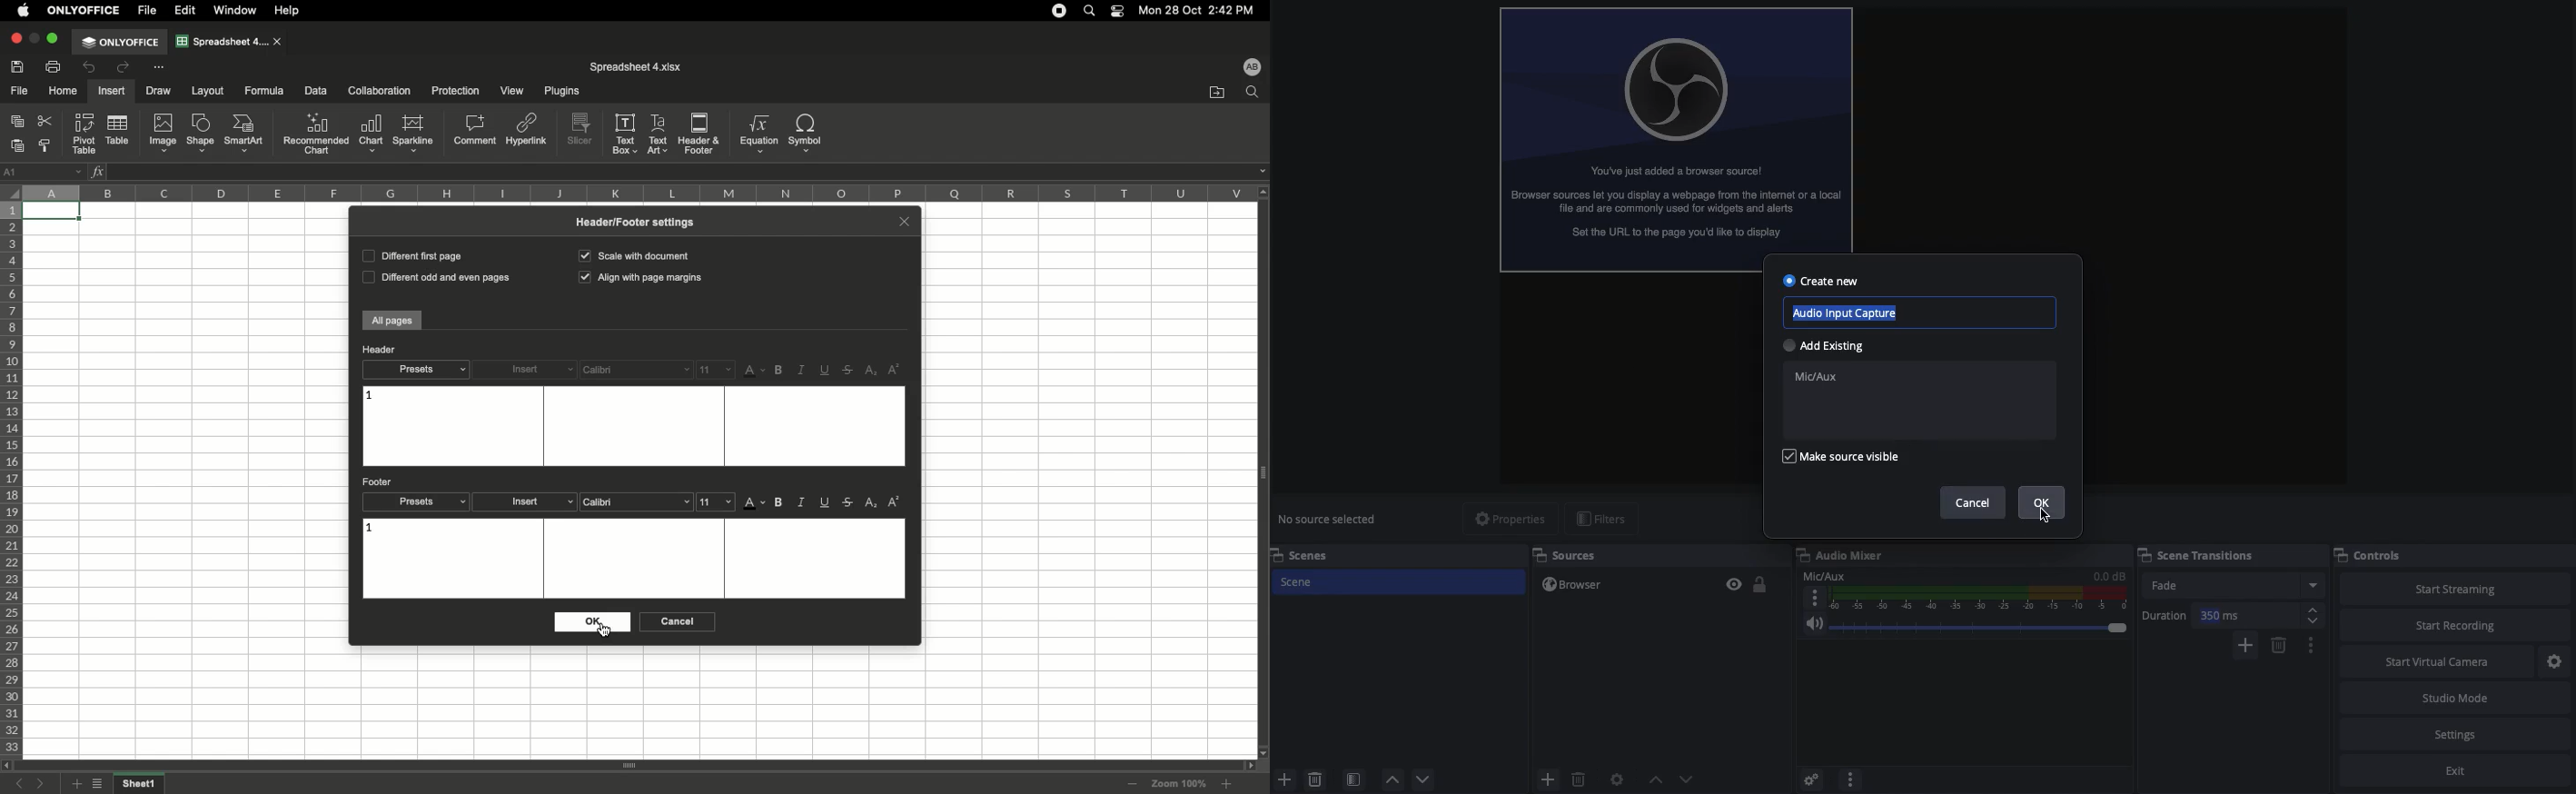 This screenshot has width=2576, height=812. I want to click on cursor, so click(603, 630).